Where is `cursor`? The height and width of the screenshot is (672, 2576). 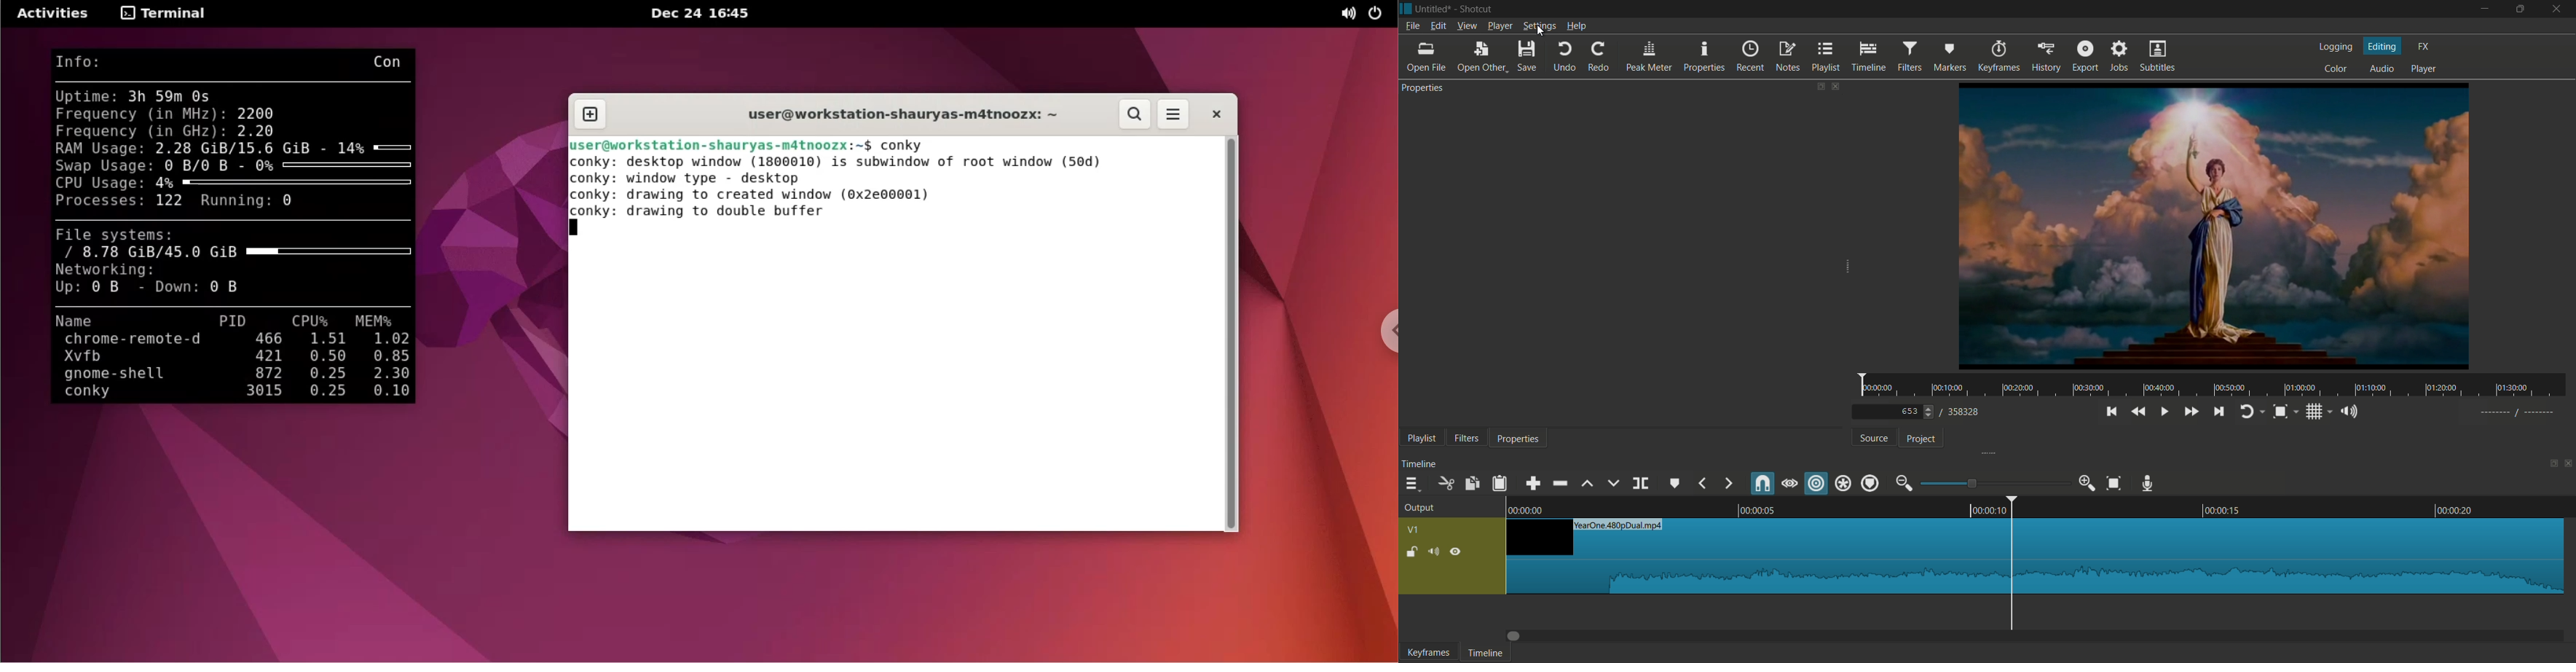 cursor is located at coordinates (1543, 33).